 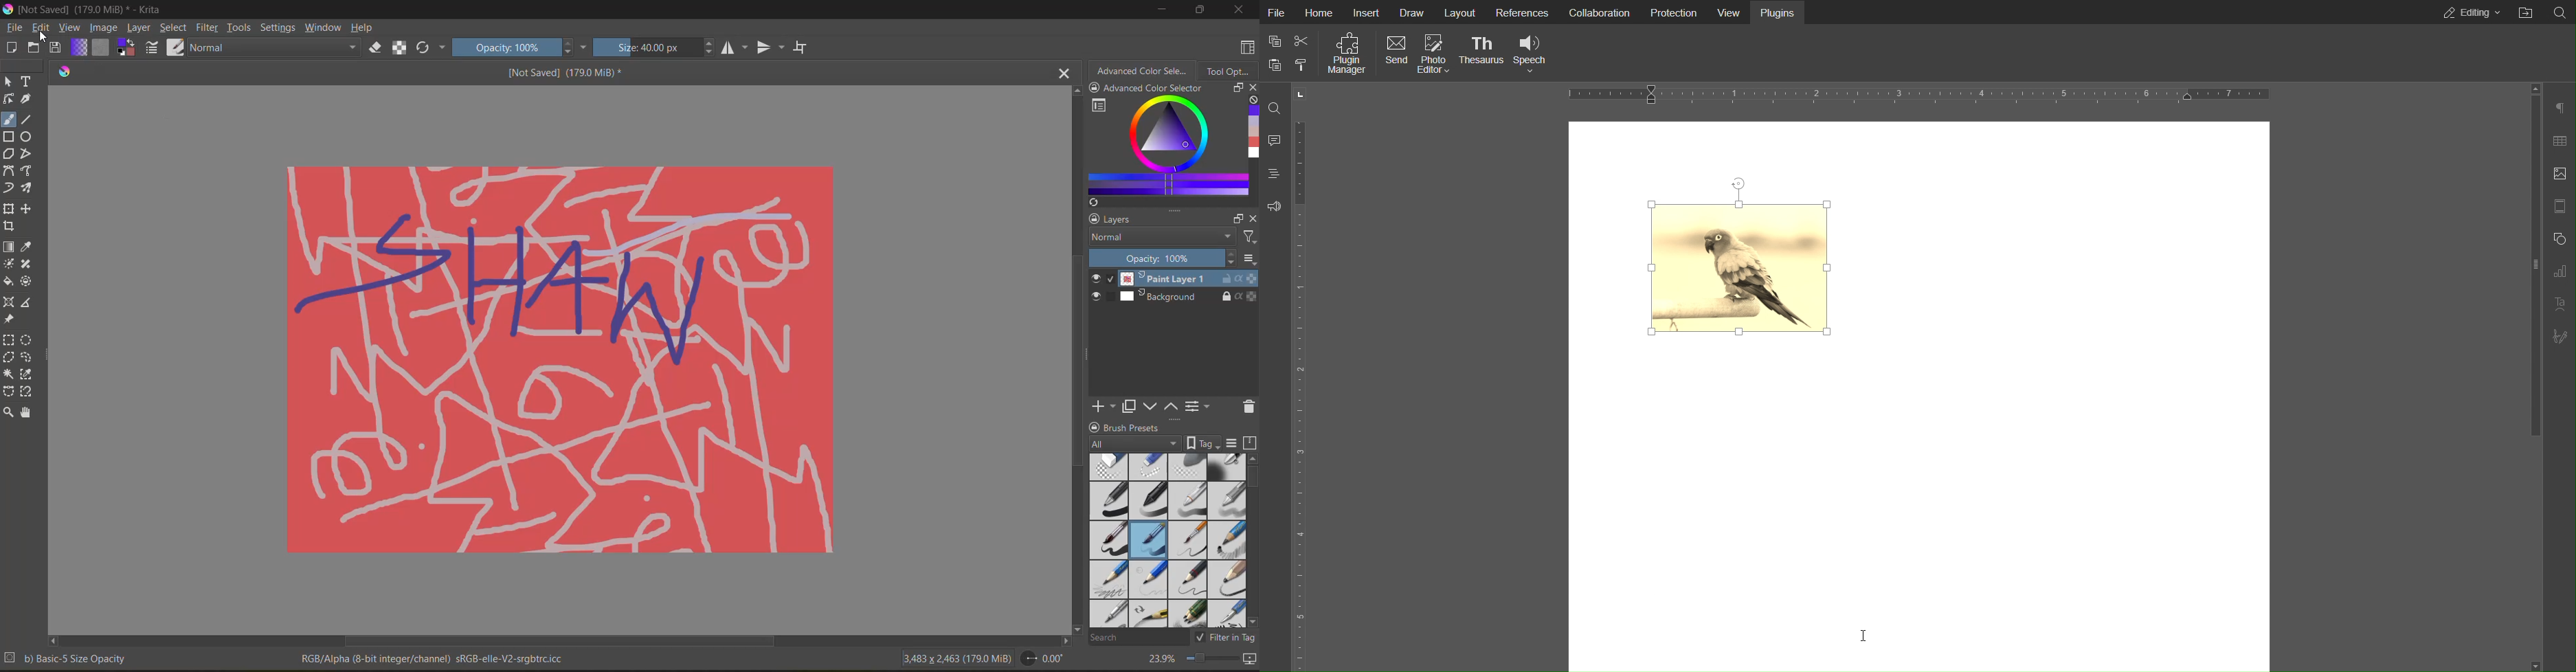 I want to click on contiguous selection tool, so click(x=9, y=373).